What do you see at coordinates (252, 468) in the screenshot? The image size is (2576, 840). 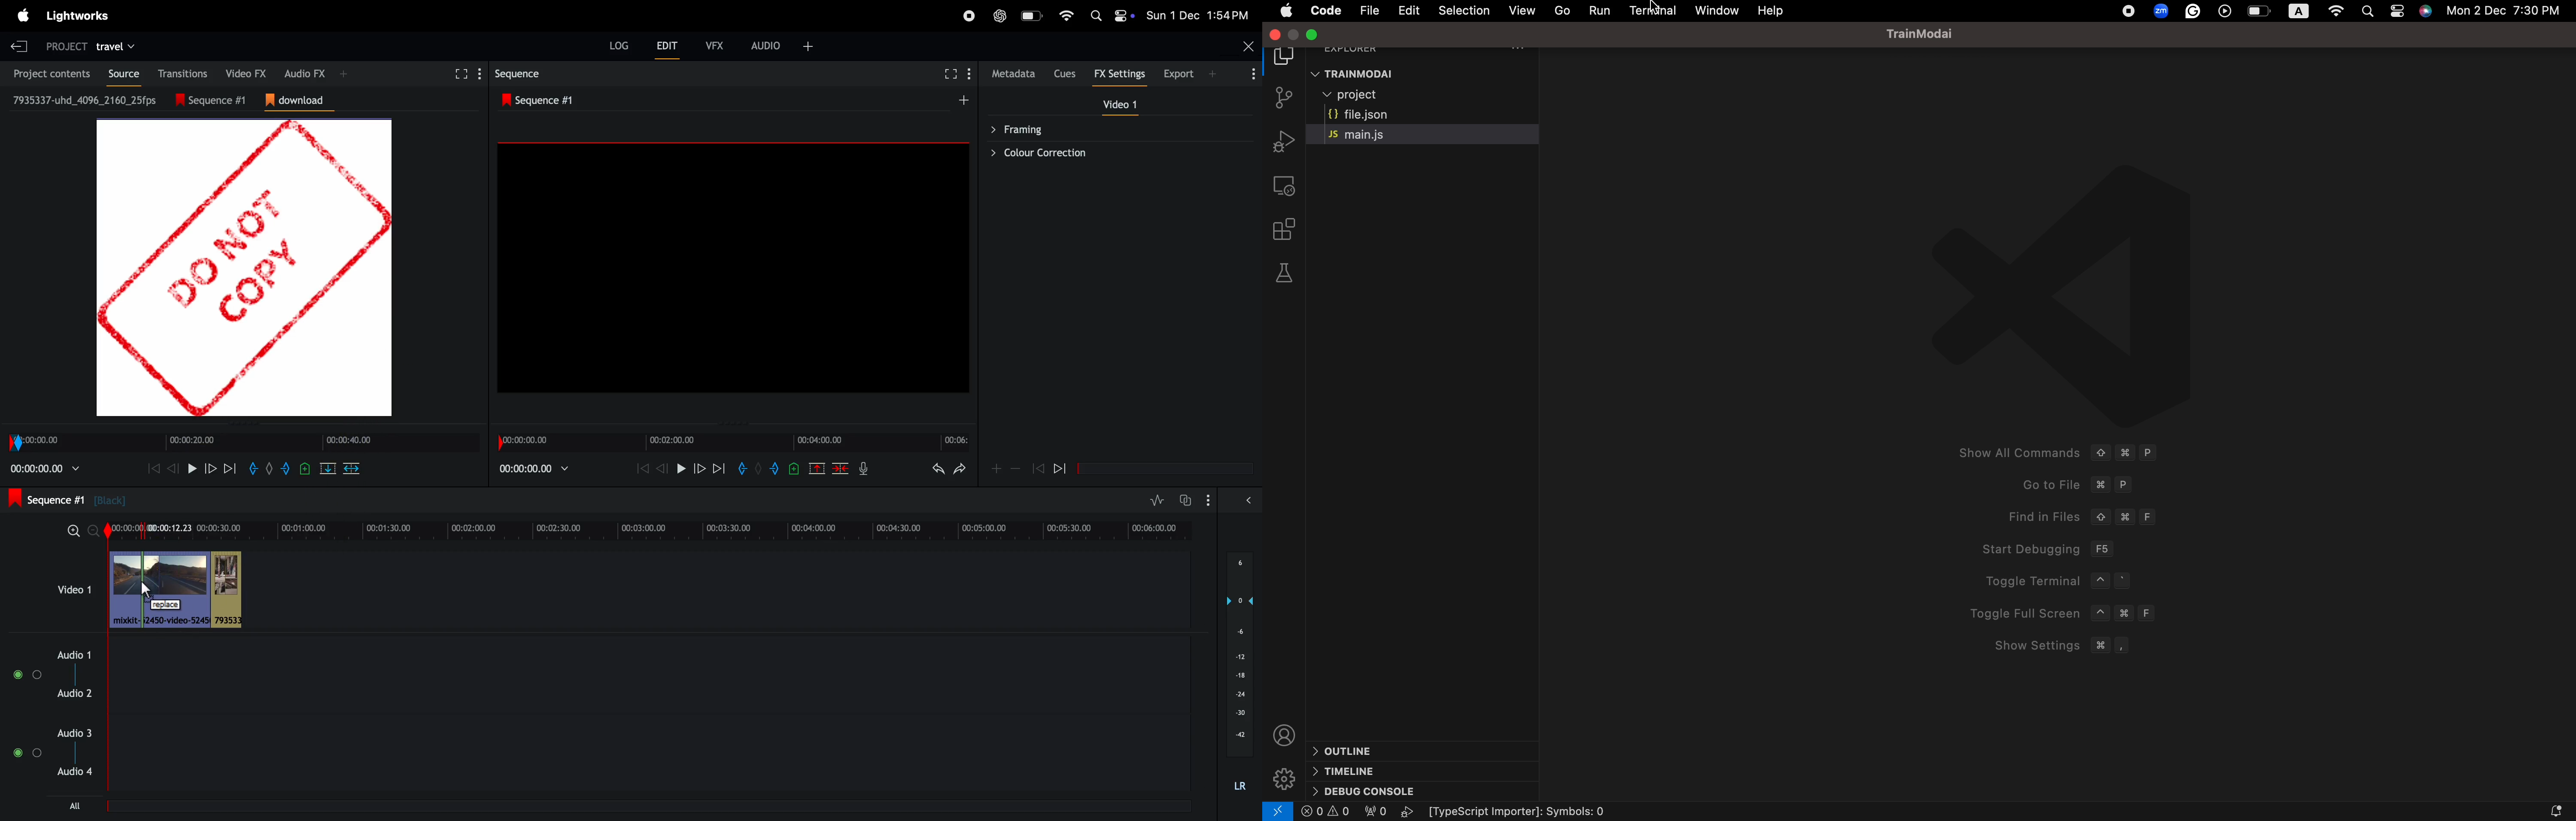 I see `add in` at bounding box center [252, 468].